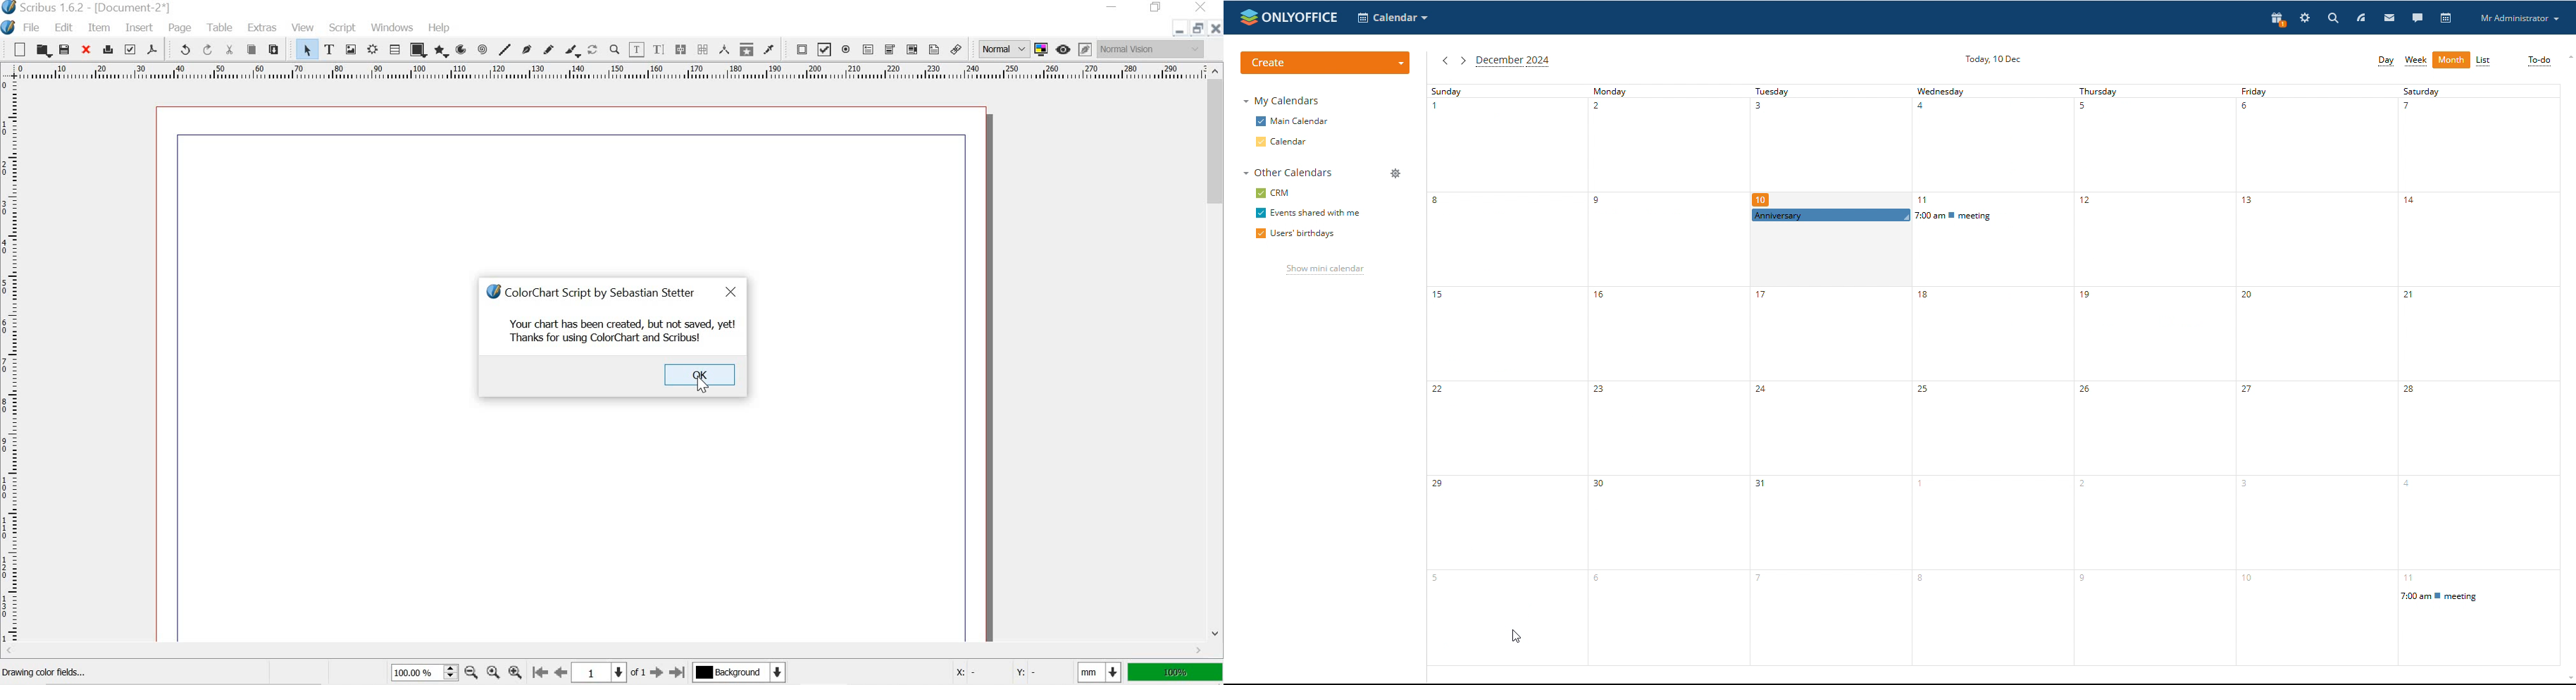  Describe the element at coordinates (1176, 672) in the screenshot. I see `100%` at that location.